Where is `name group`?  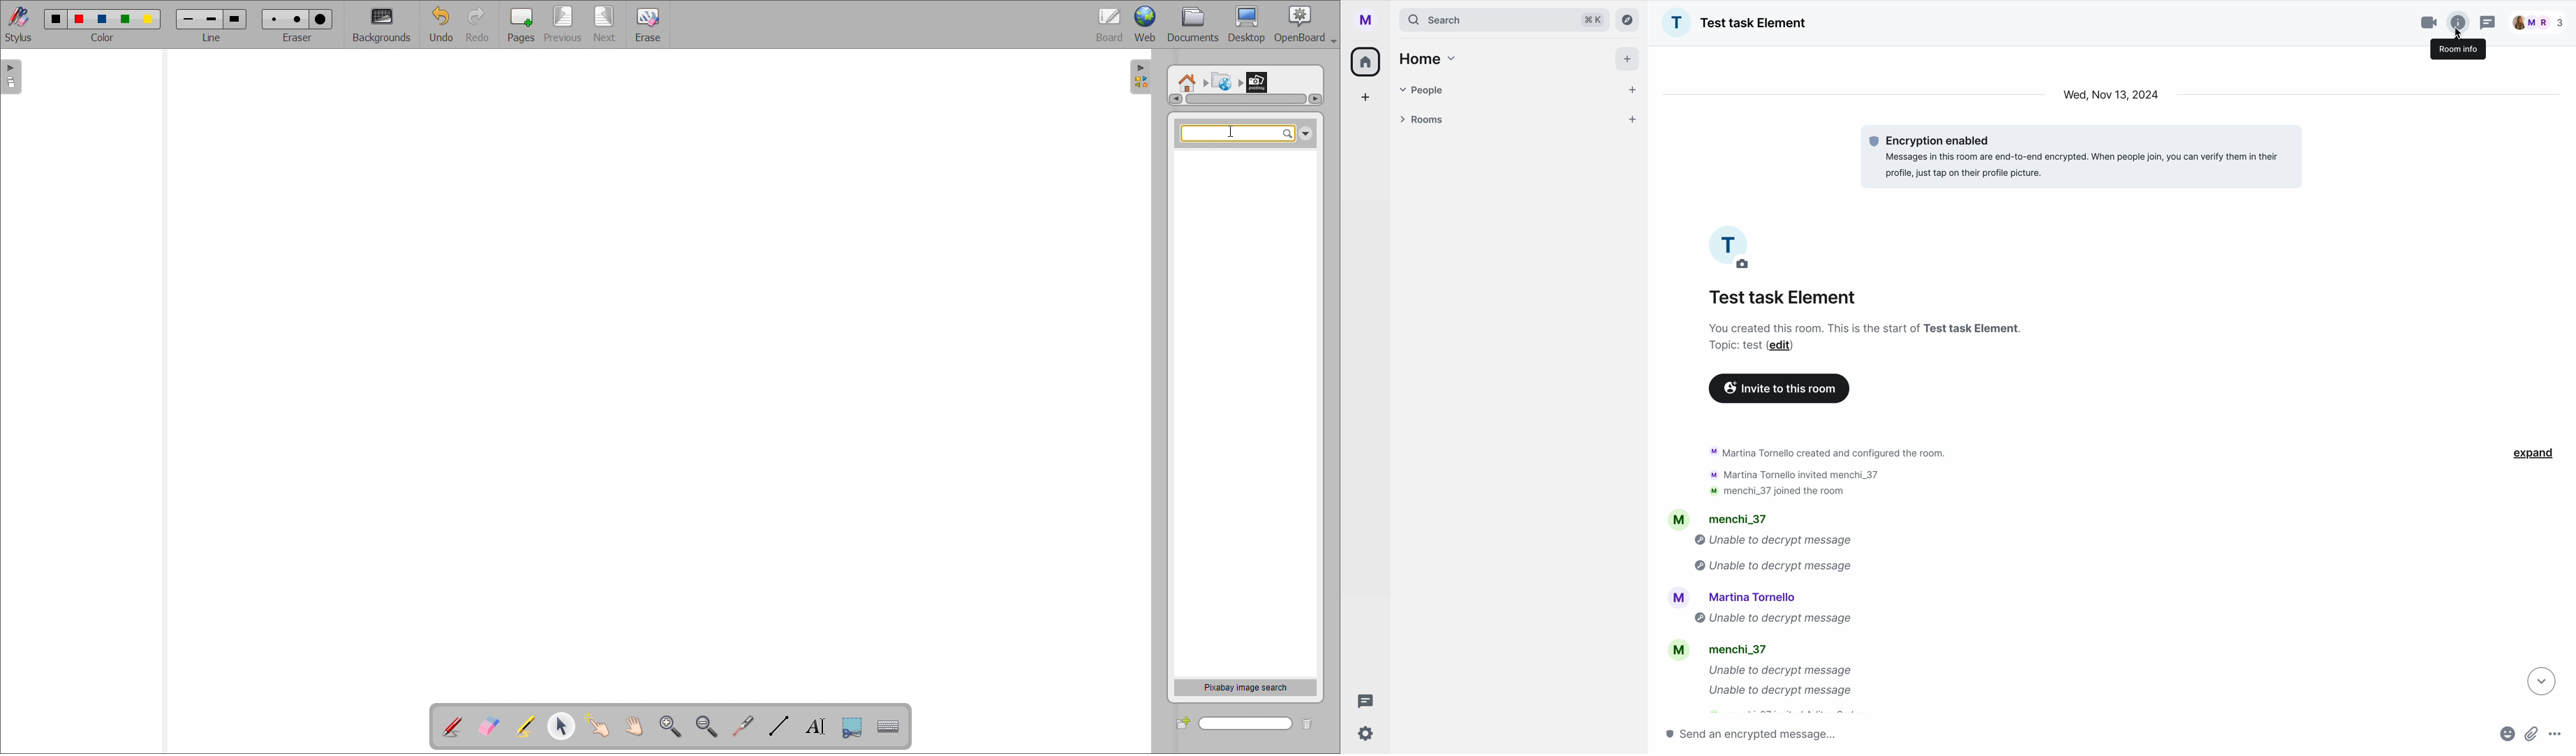 name group is located at coordinates (1736, 23).